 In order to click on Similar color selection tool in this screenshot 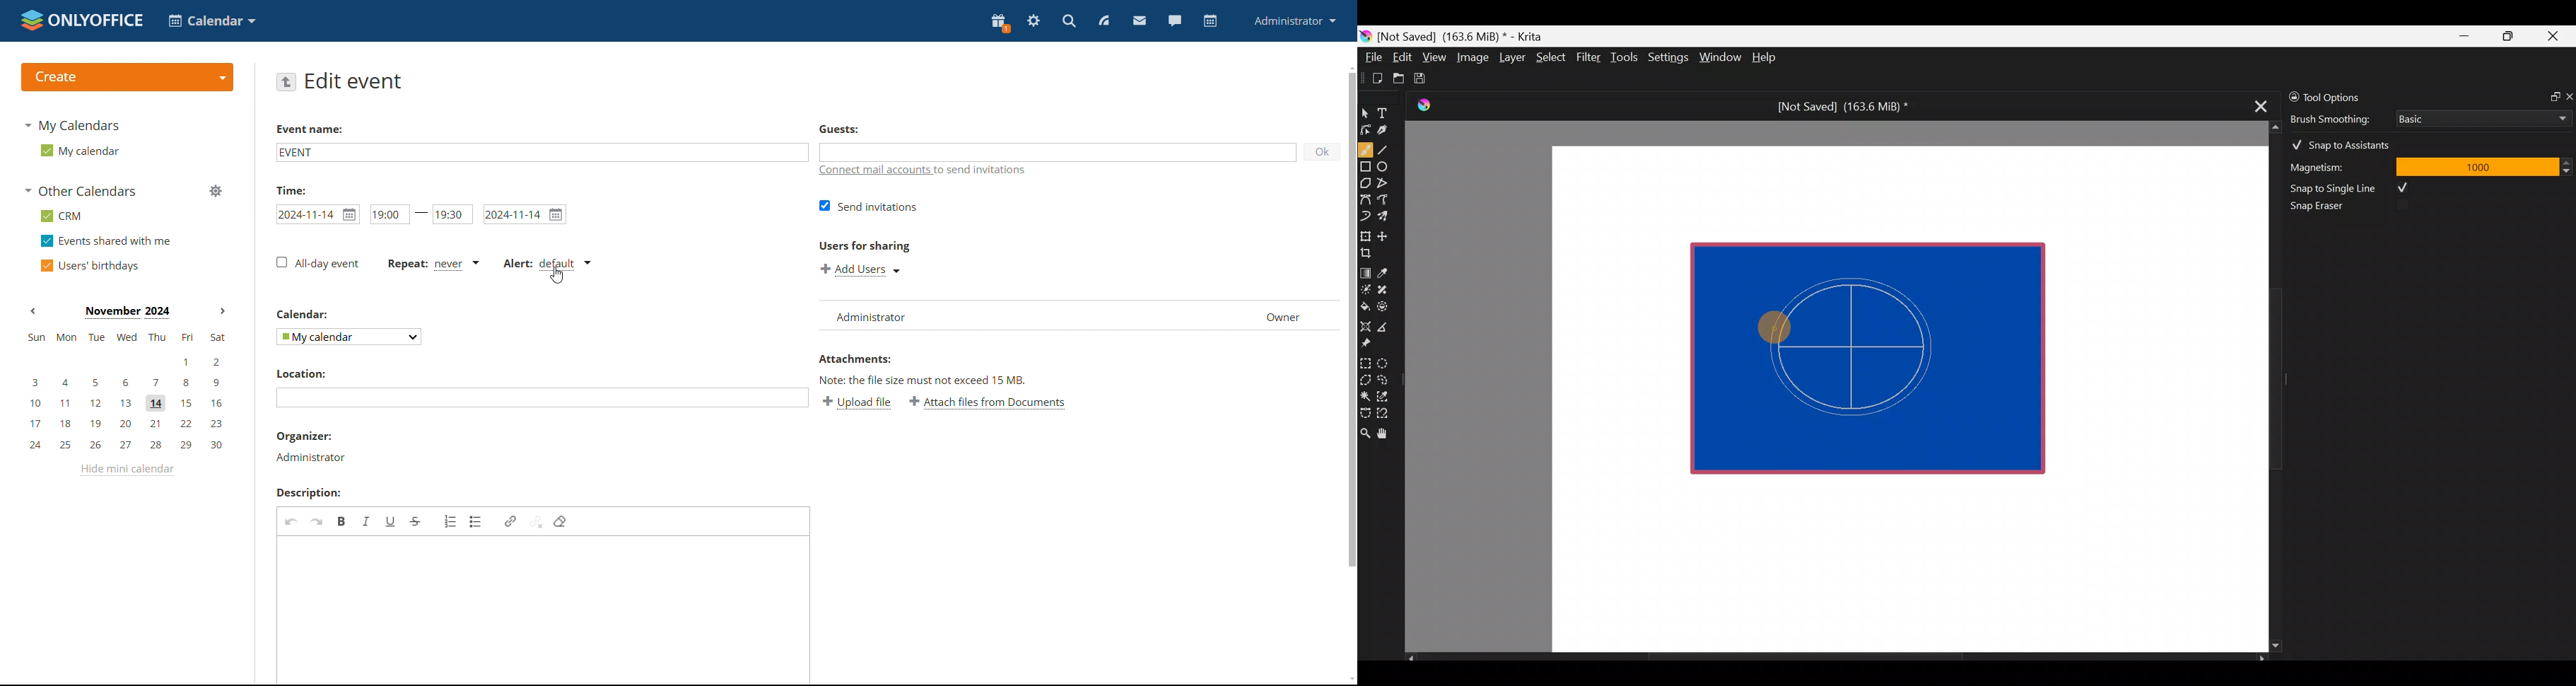, I will do `click(1385, 395)`.